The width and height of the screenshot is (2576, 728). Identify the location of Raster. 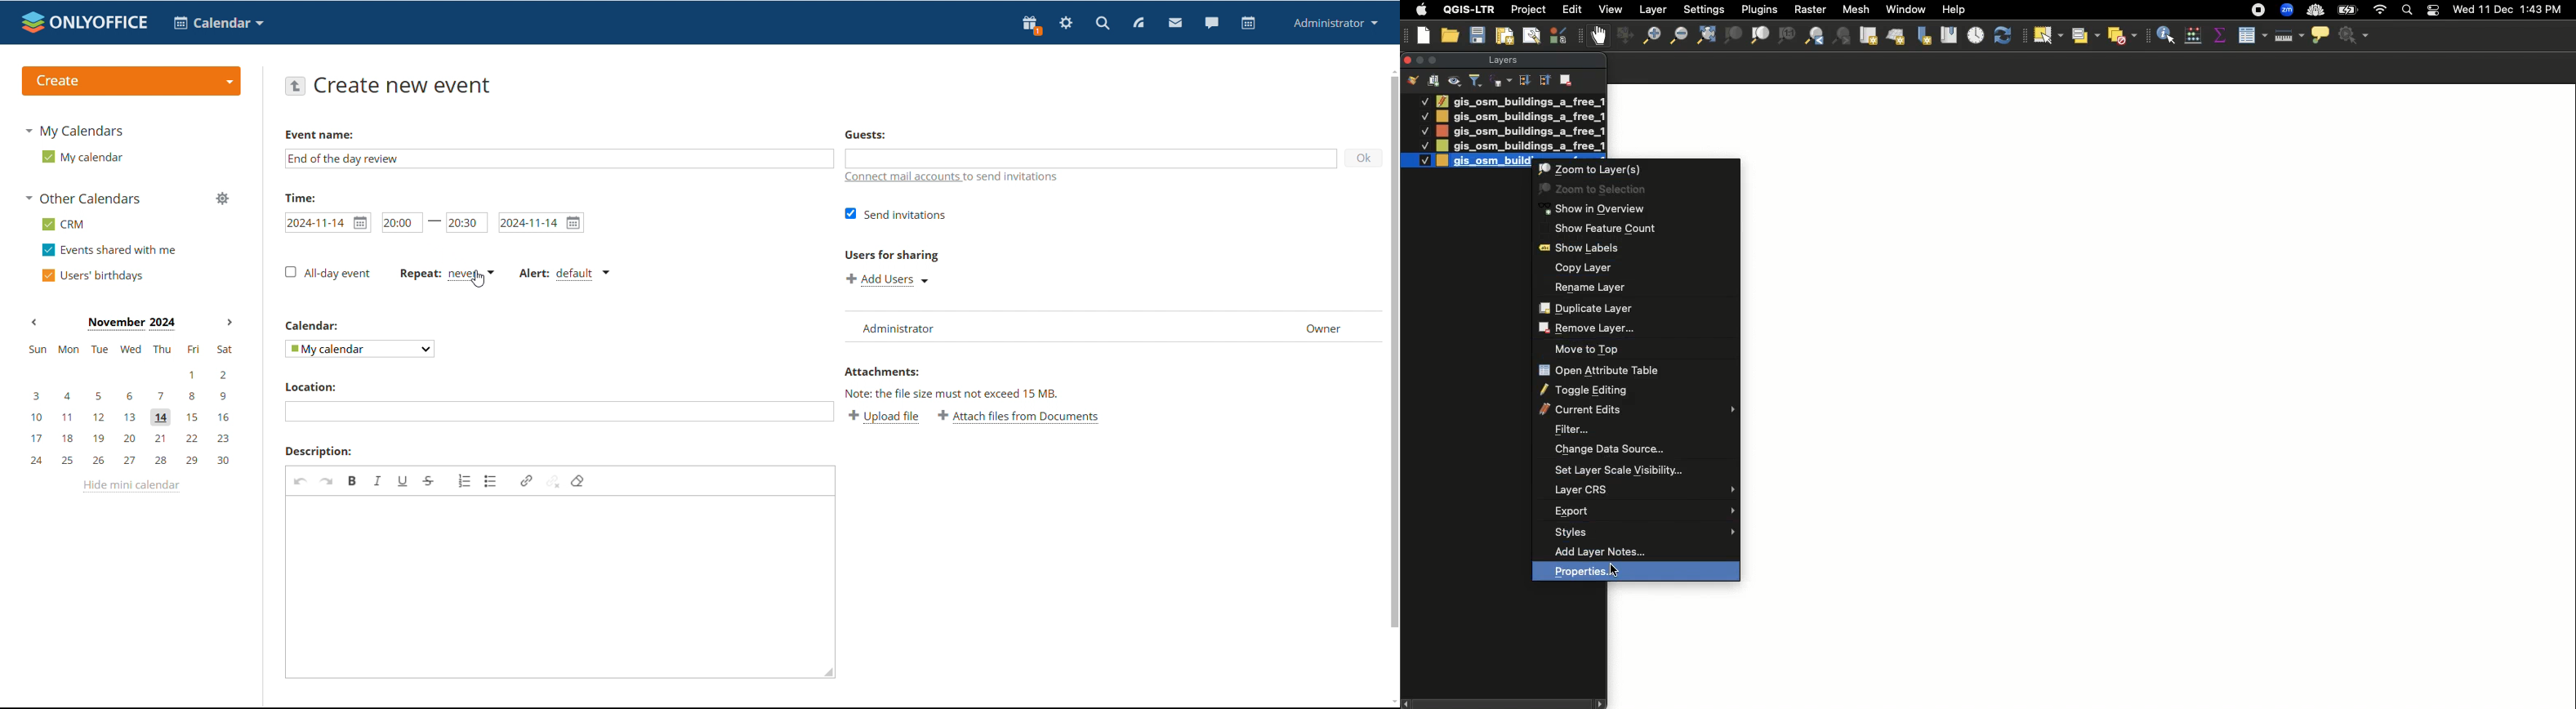
(1808, 10).